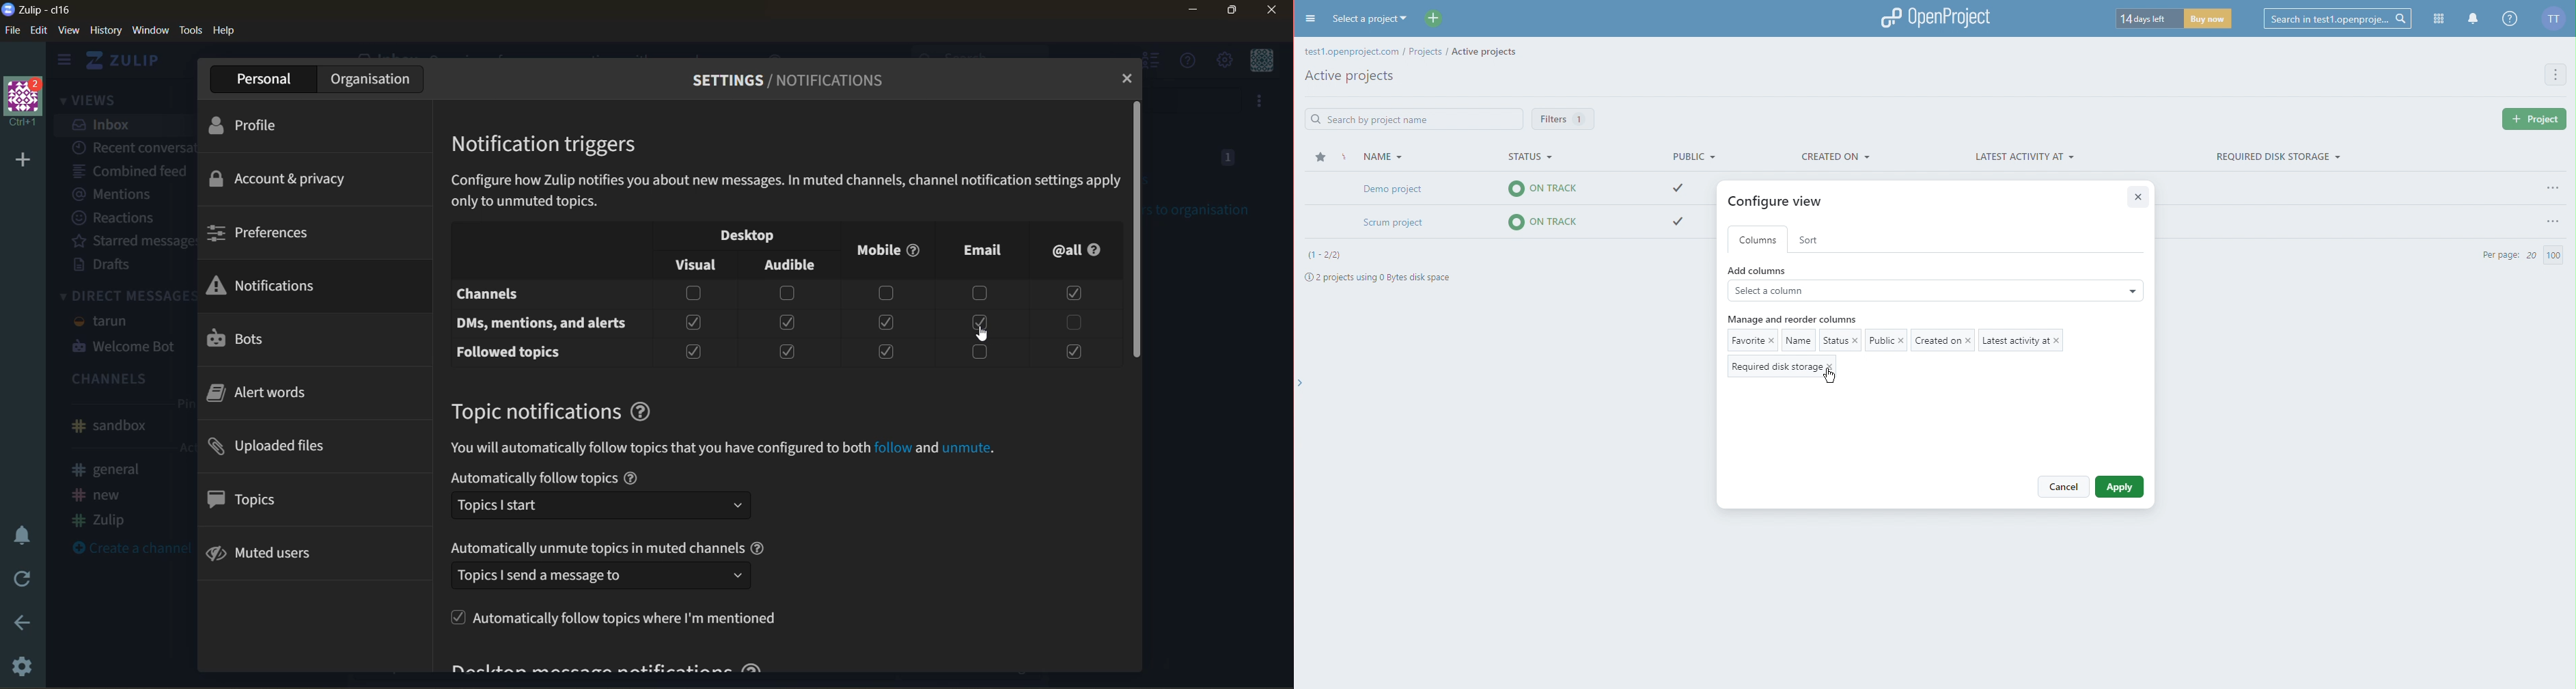  Describe the element at coordinates (978, 249) in the screenshot. I see `email` at that location.